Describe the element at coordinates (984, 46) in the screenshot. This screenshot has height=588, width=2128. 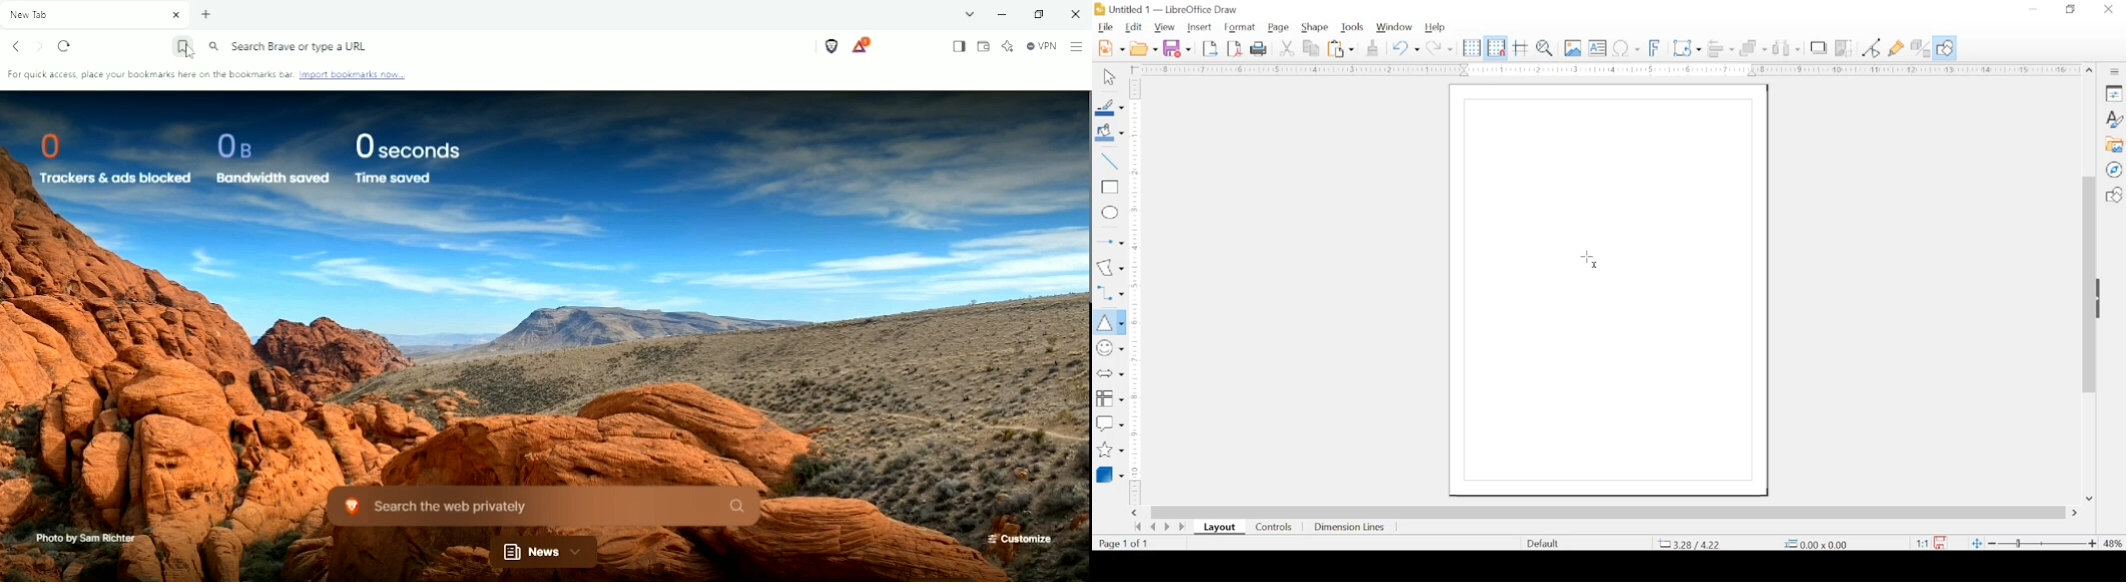
I see `Wallet` at that location.